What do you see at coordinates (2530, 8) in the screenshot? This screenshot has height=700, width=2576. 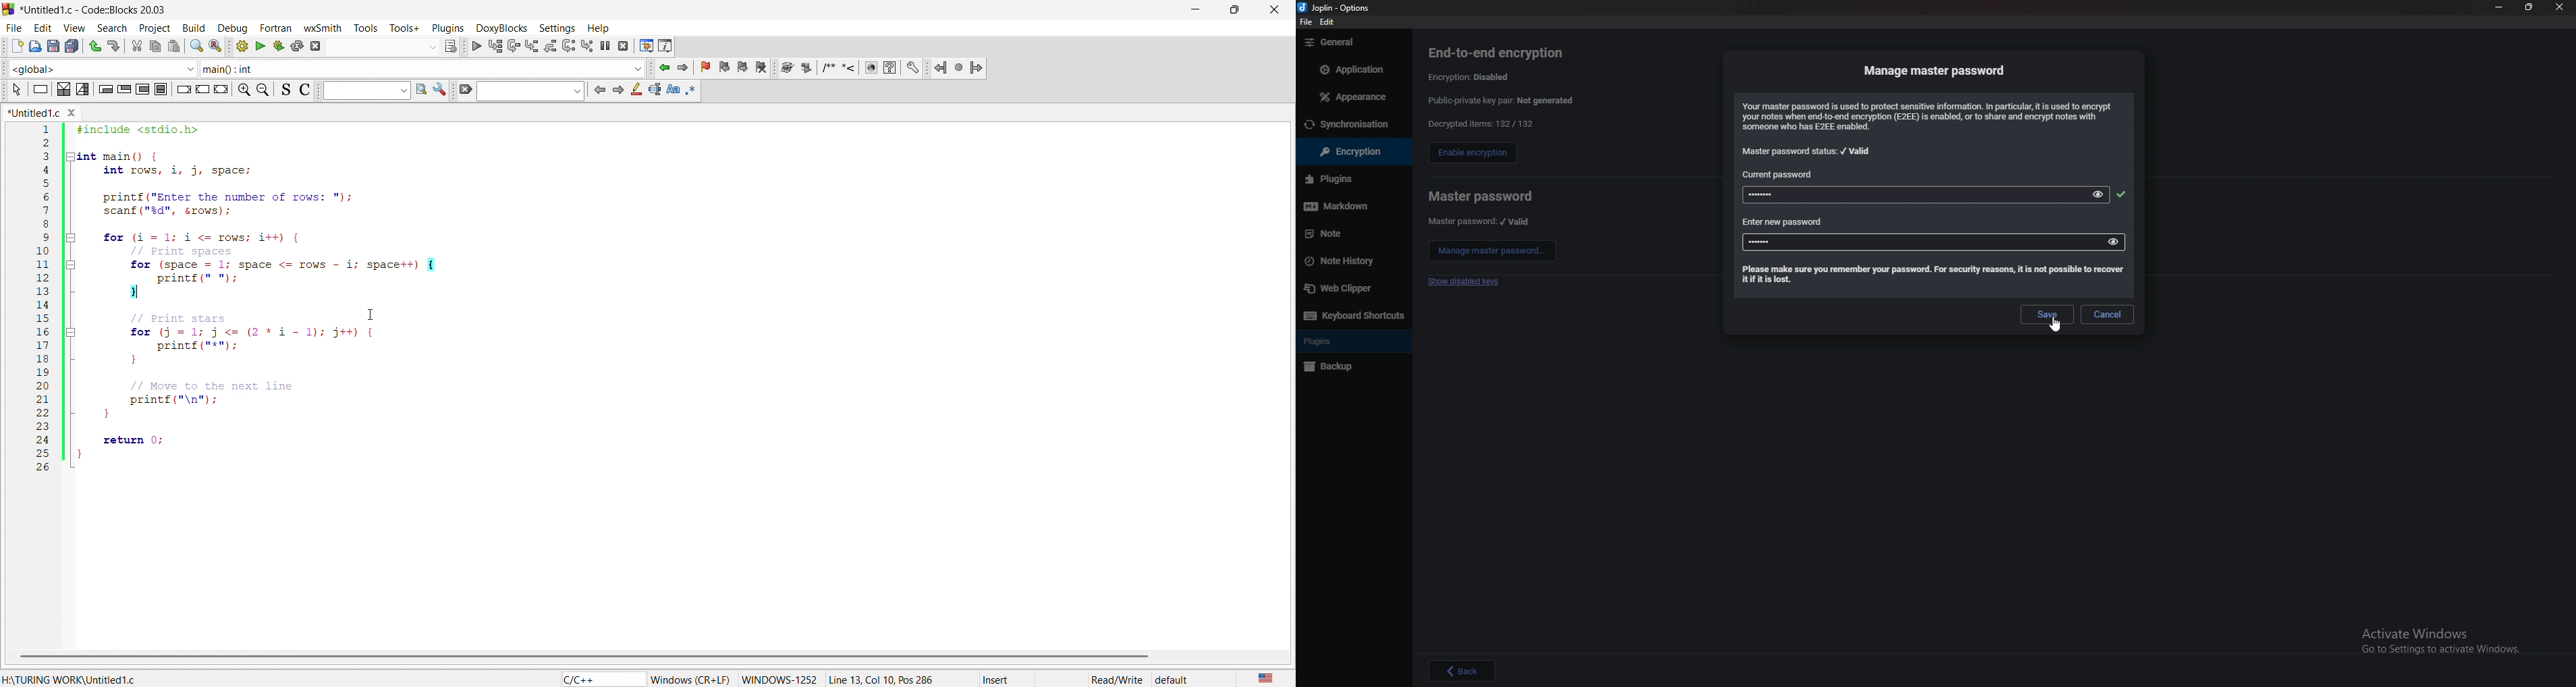 I see `resize` at bounding box center [2530, 8].